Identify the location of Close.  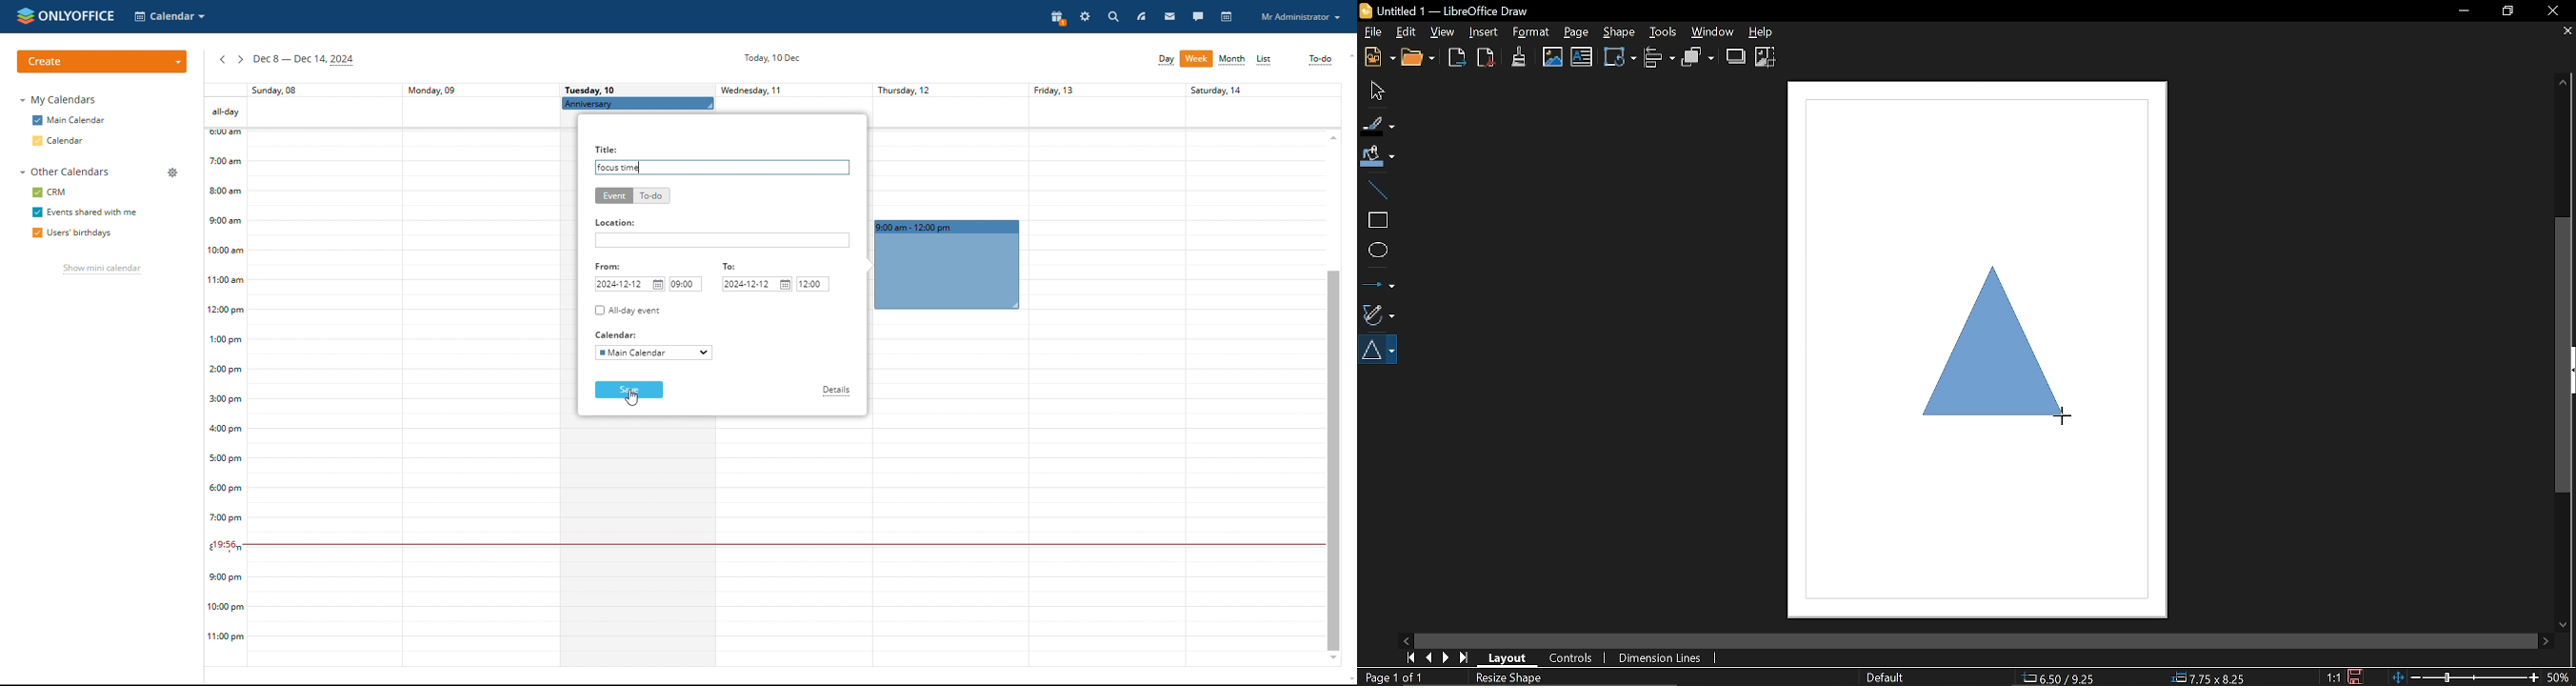
(2551, 12).